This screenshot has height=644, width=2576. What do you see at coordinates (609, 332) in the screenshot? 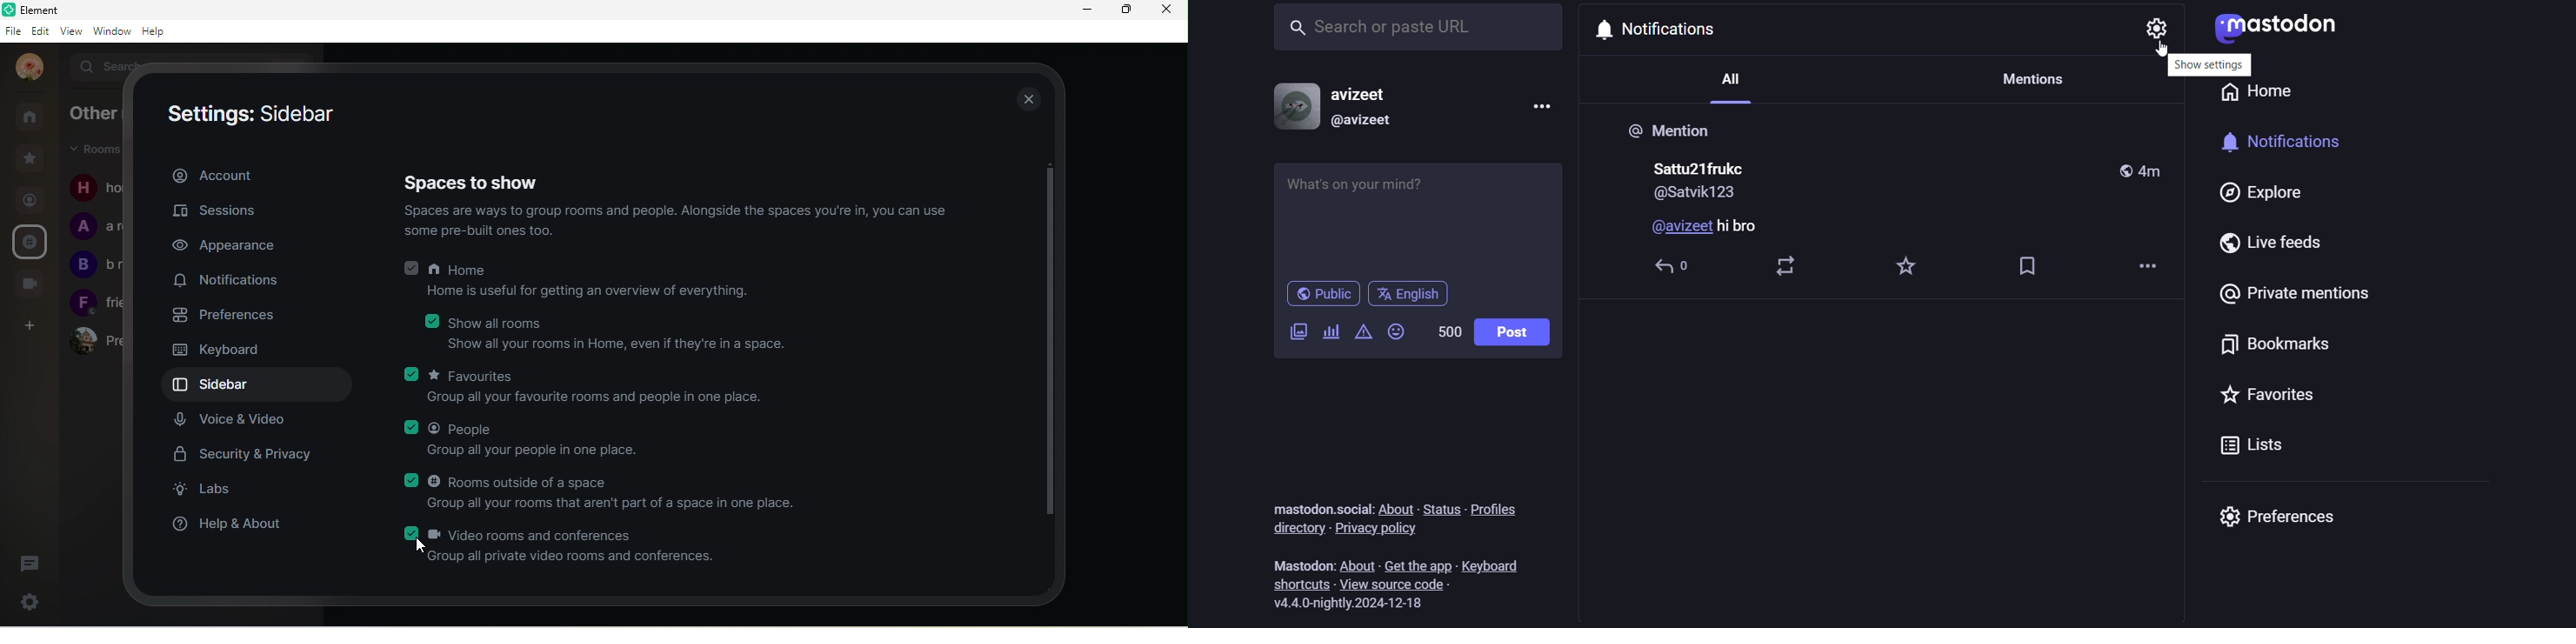
I see `show all room` at bounding box center [609, 332].